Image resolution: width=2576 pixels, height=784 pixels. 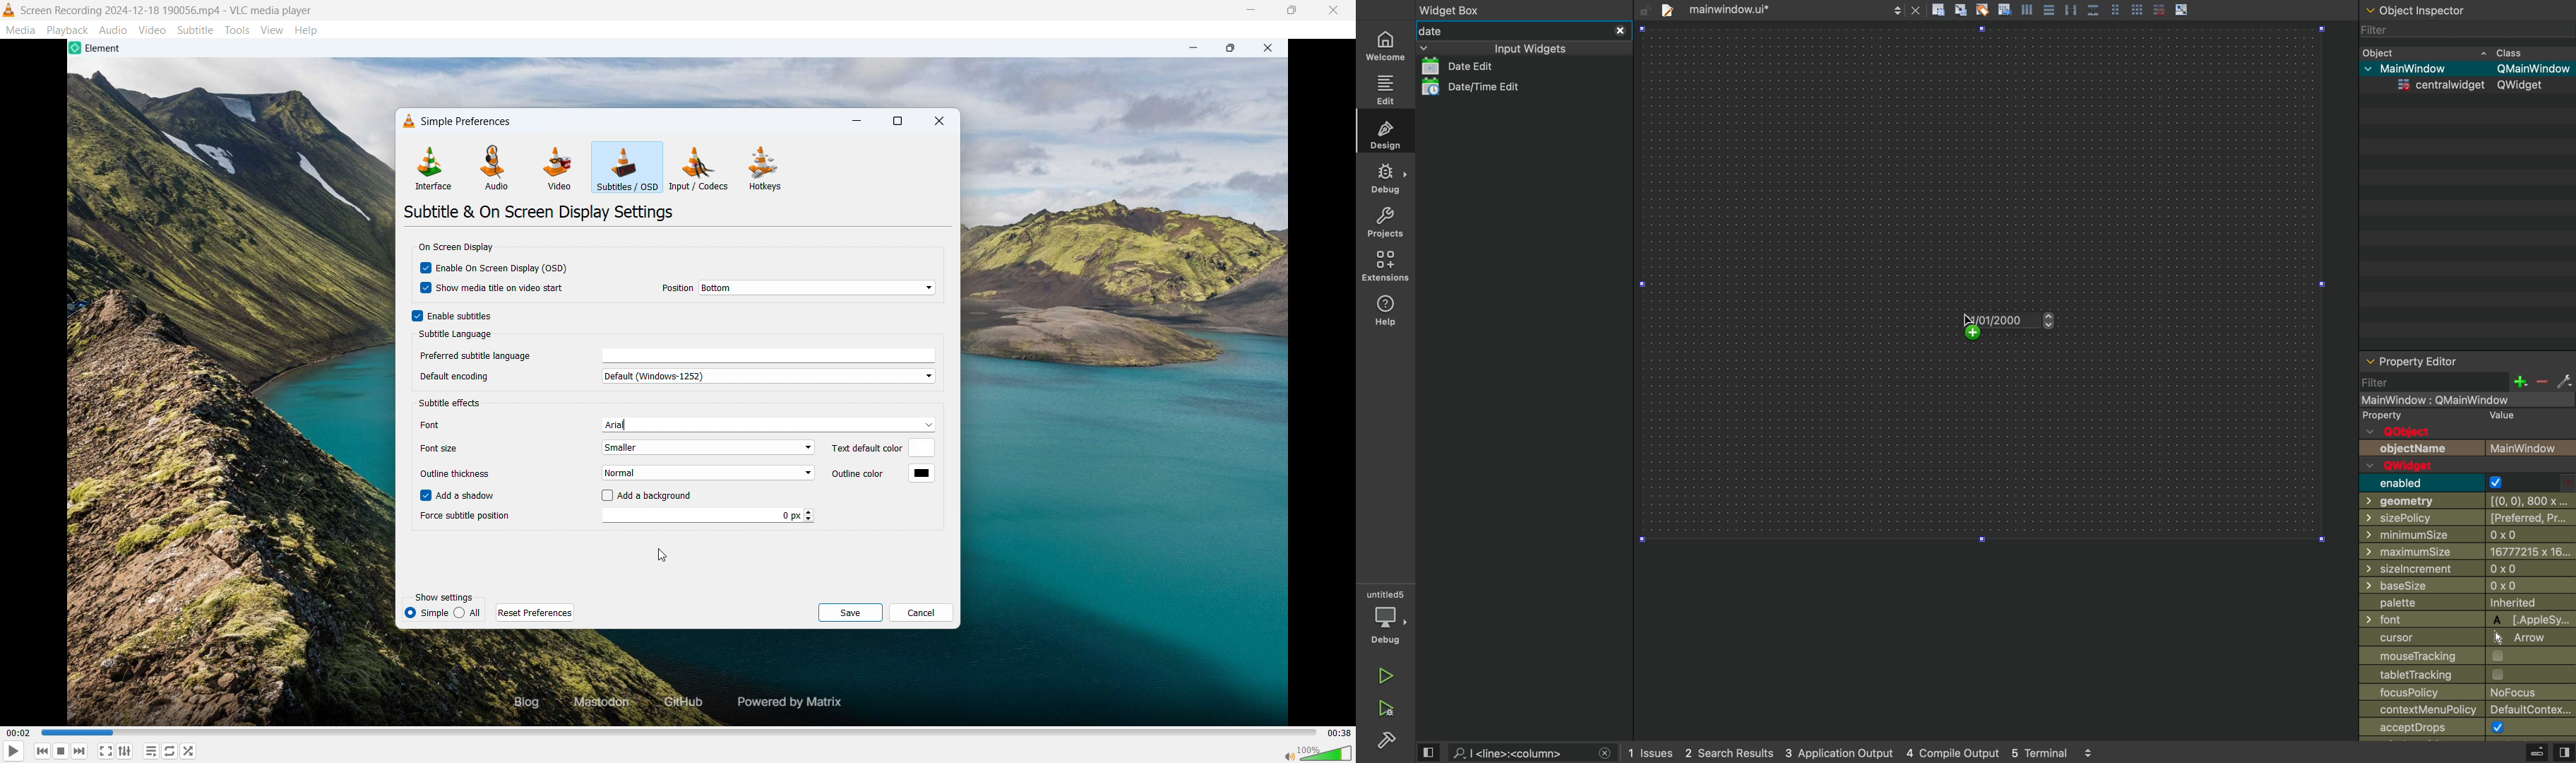 I want to click on enable subtitles, so click(x=452, y=316).